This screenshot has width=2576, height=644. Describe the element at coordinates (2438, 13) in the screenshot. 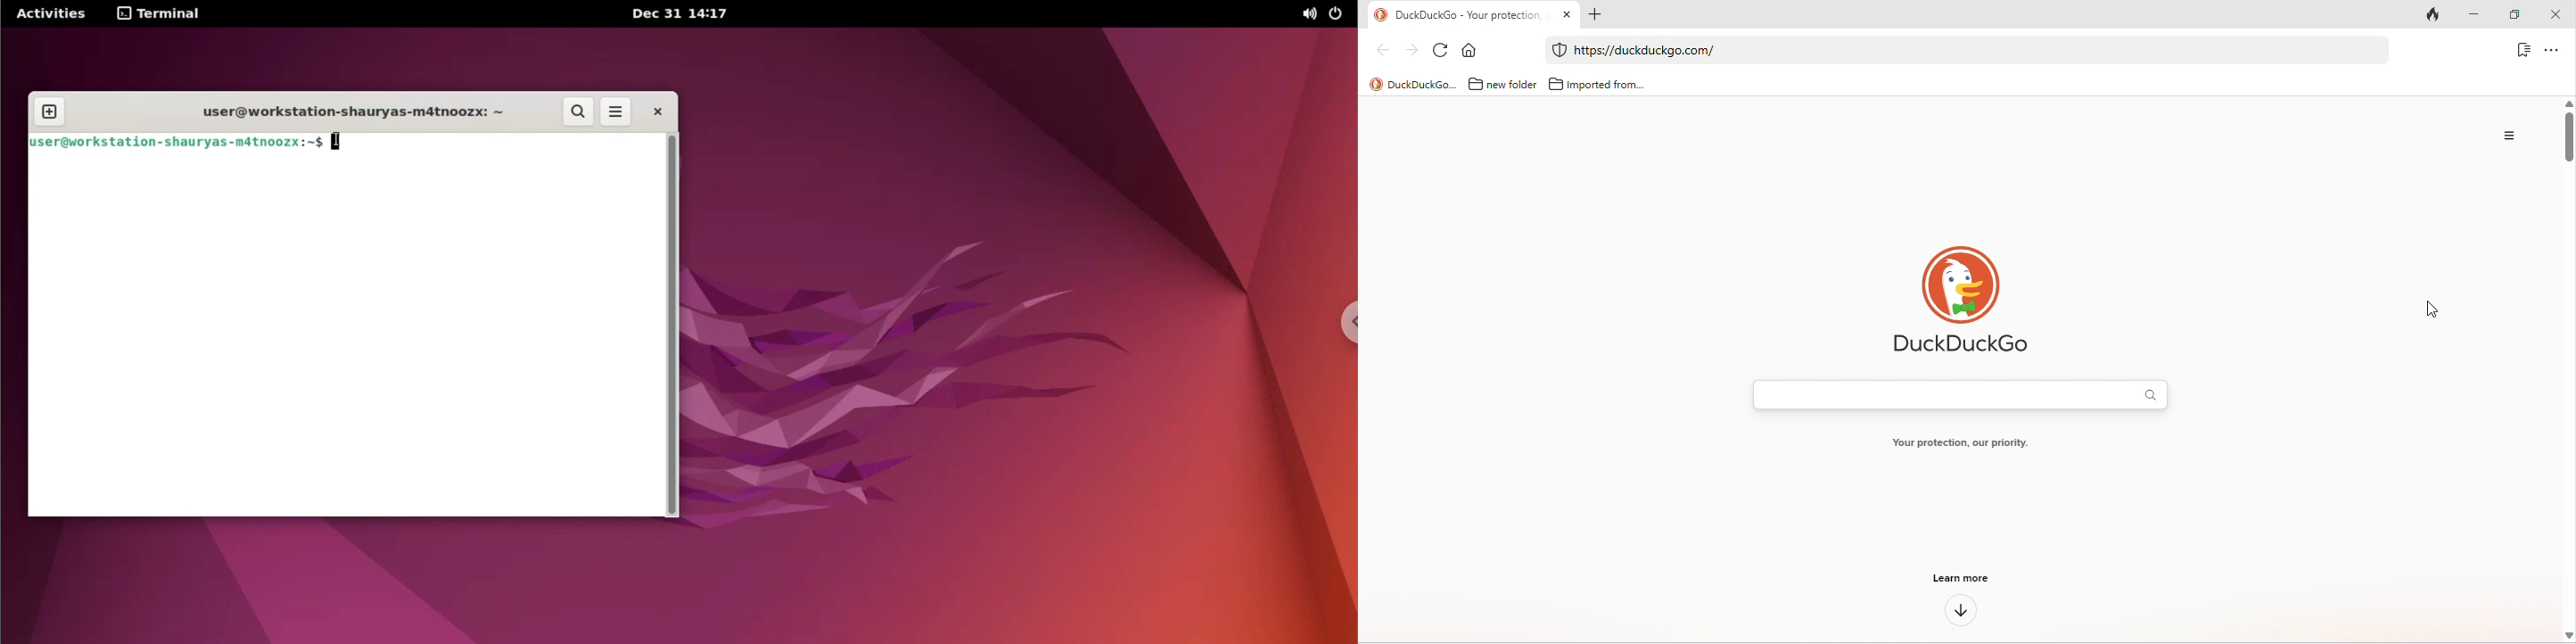

I see `track tab` at that location.